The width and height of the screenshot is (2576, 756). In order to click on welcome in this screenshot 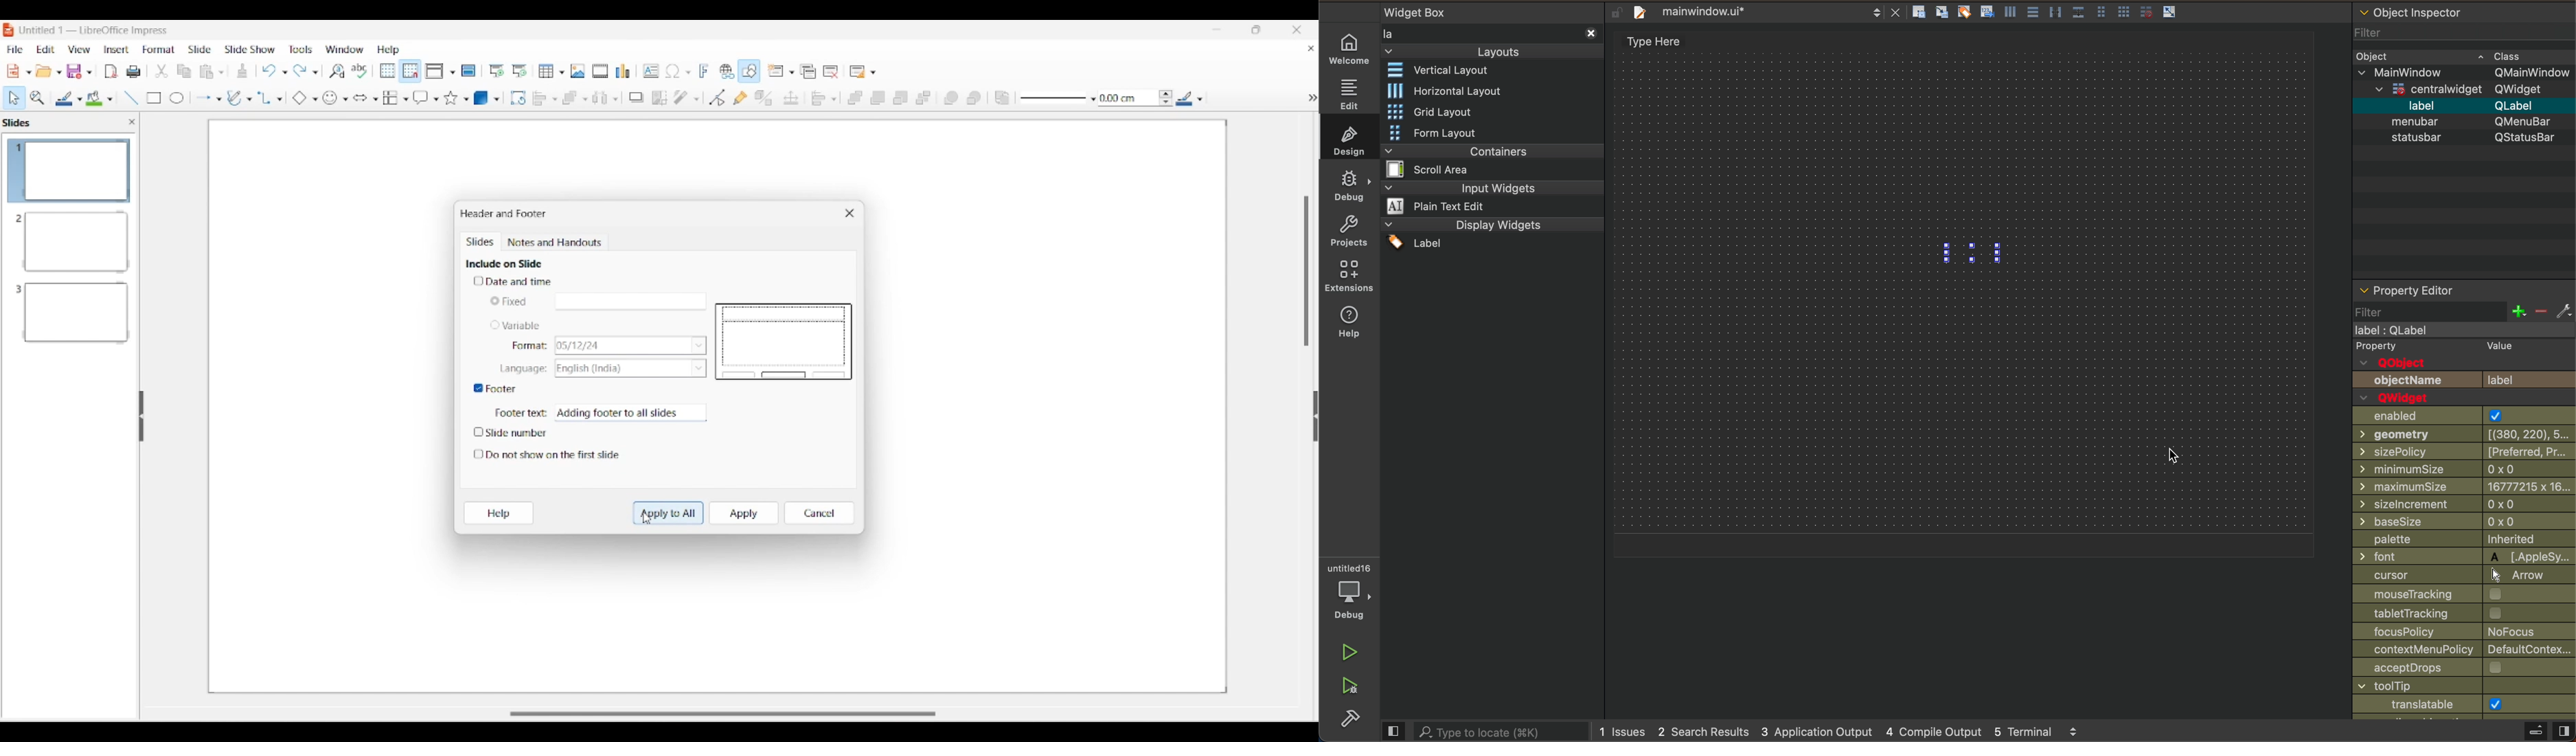, I will do `click(1350, 48)`.